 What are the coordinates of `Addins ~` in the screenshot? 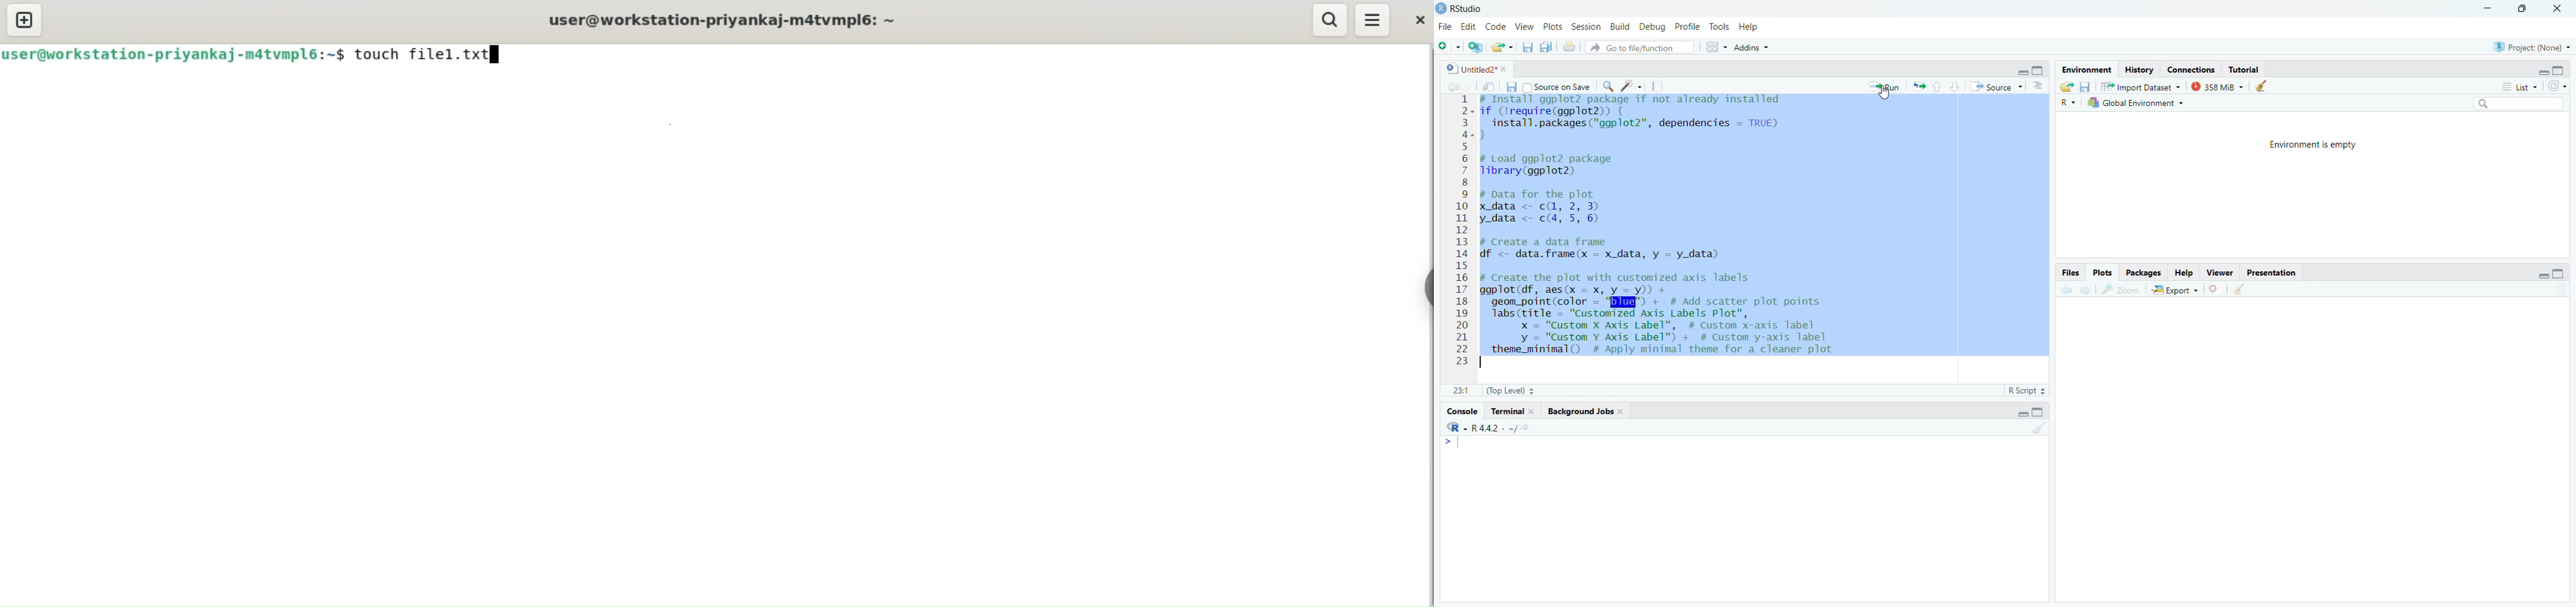 It's located at (1755, 48).